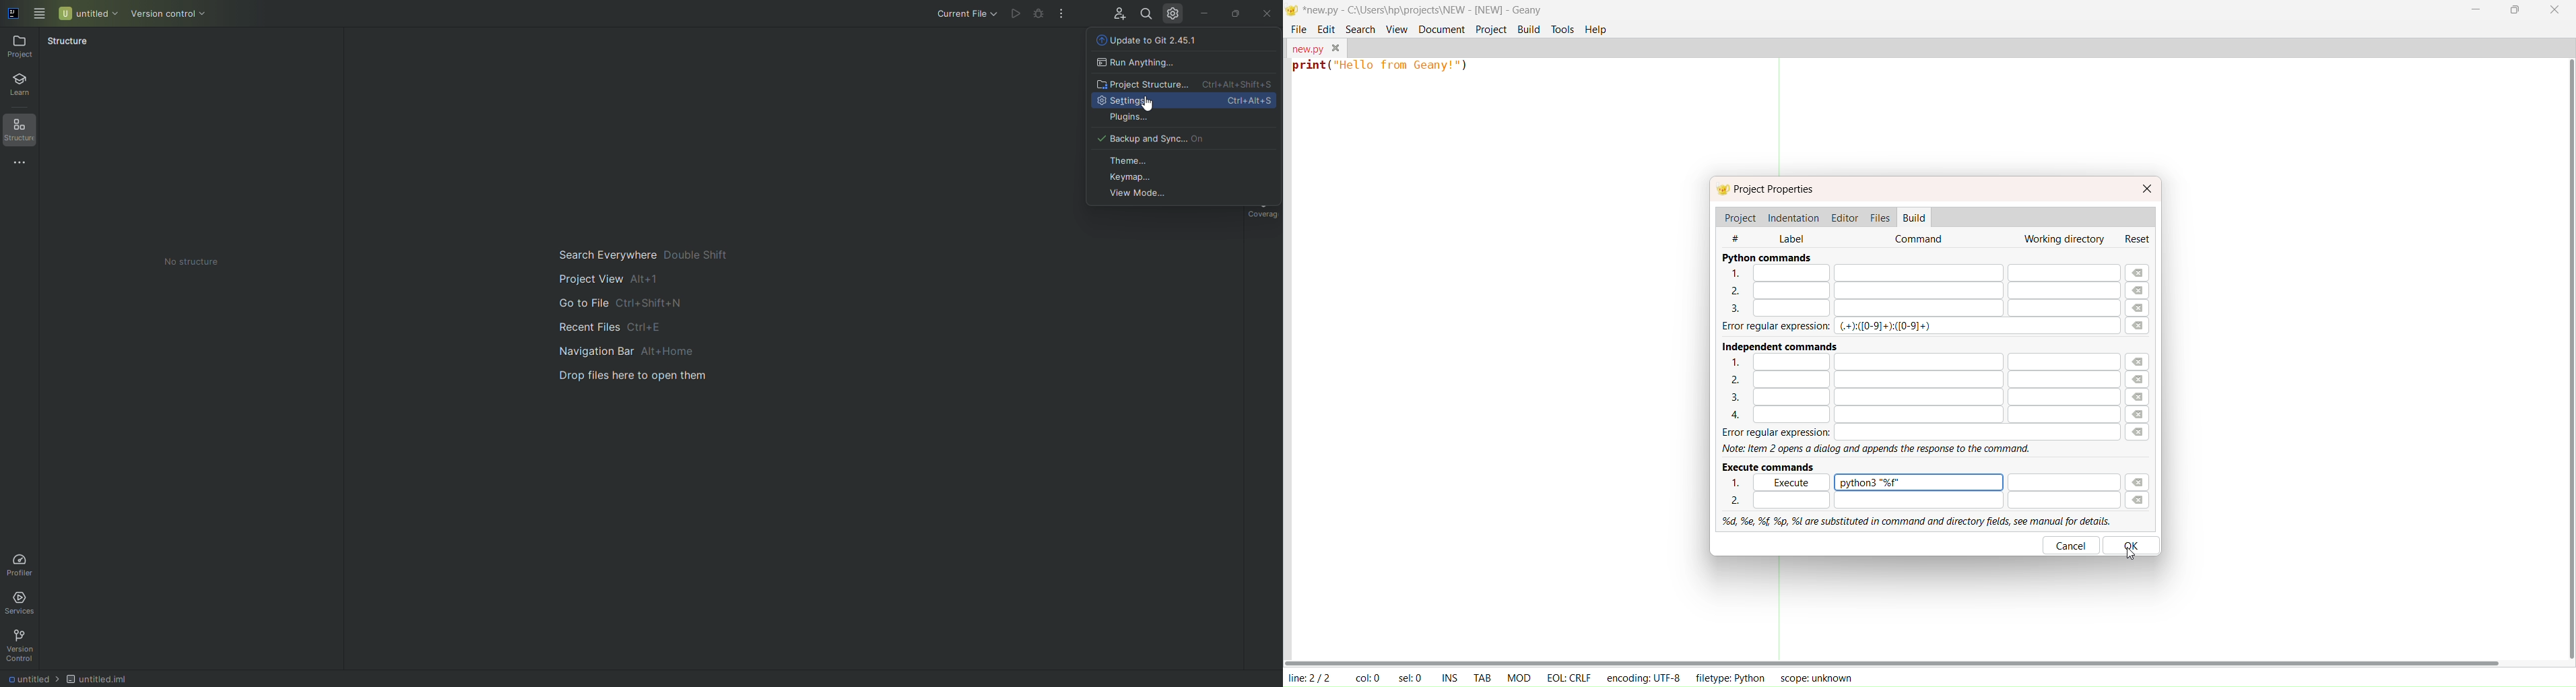 The height and width of the screenshot is (700, 2576). Describe the element at coordinates (1238, 13) in the screenshot. I see `Restore` at that location.